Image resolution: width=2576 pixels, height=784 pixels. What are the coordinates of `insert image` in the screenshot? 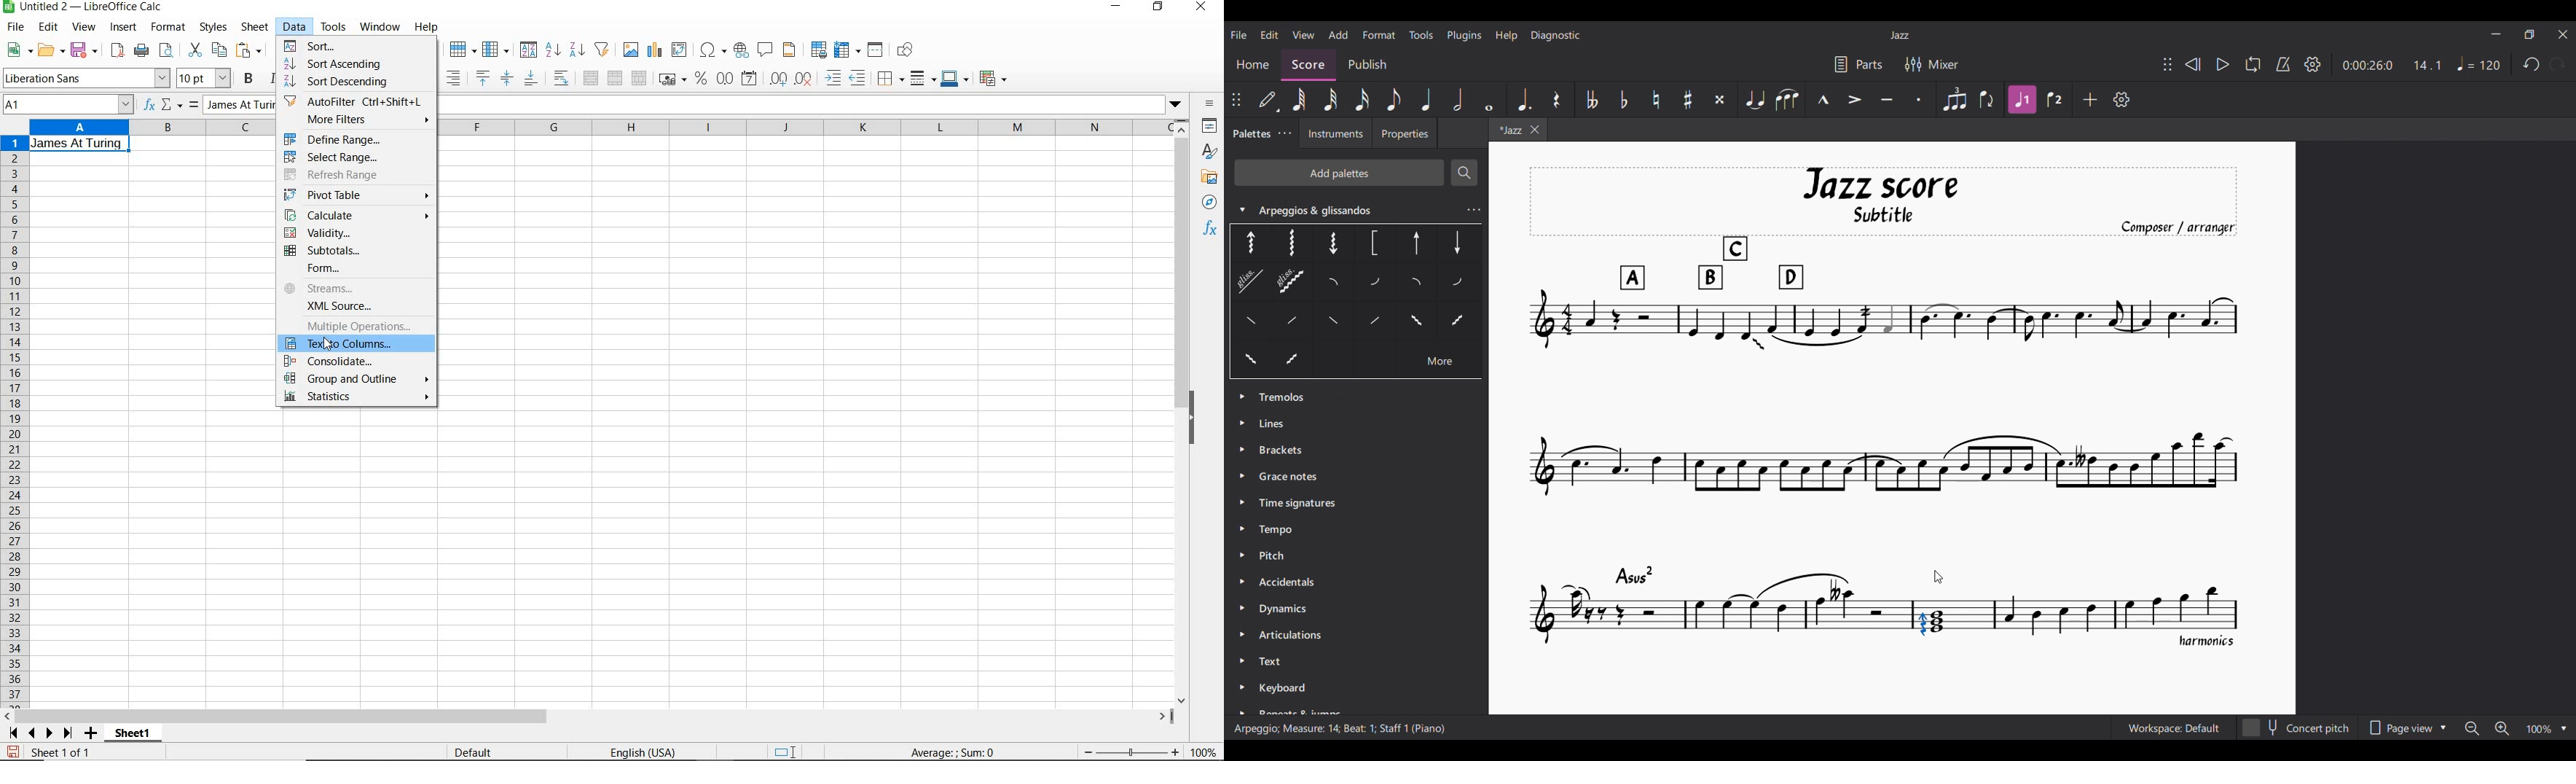 It's located at (632, 50).